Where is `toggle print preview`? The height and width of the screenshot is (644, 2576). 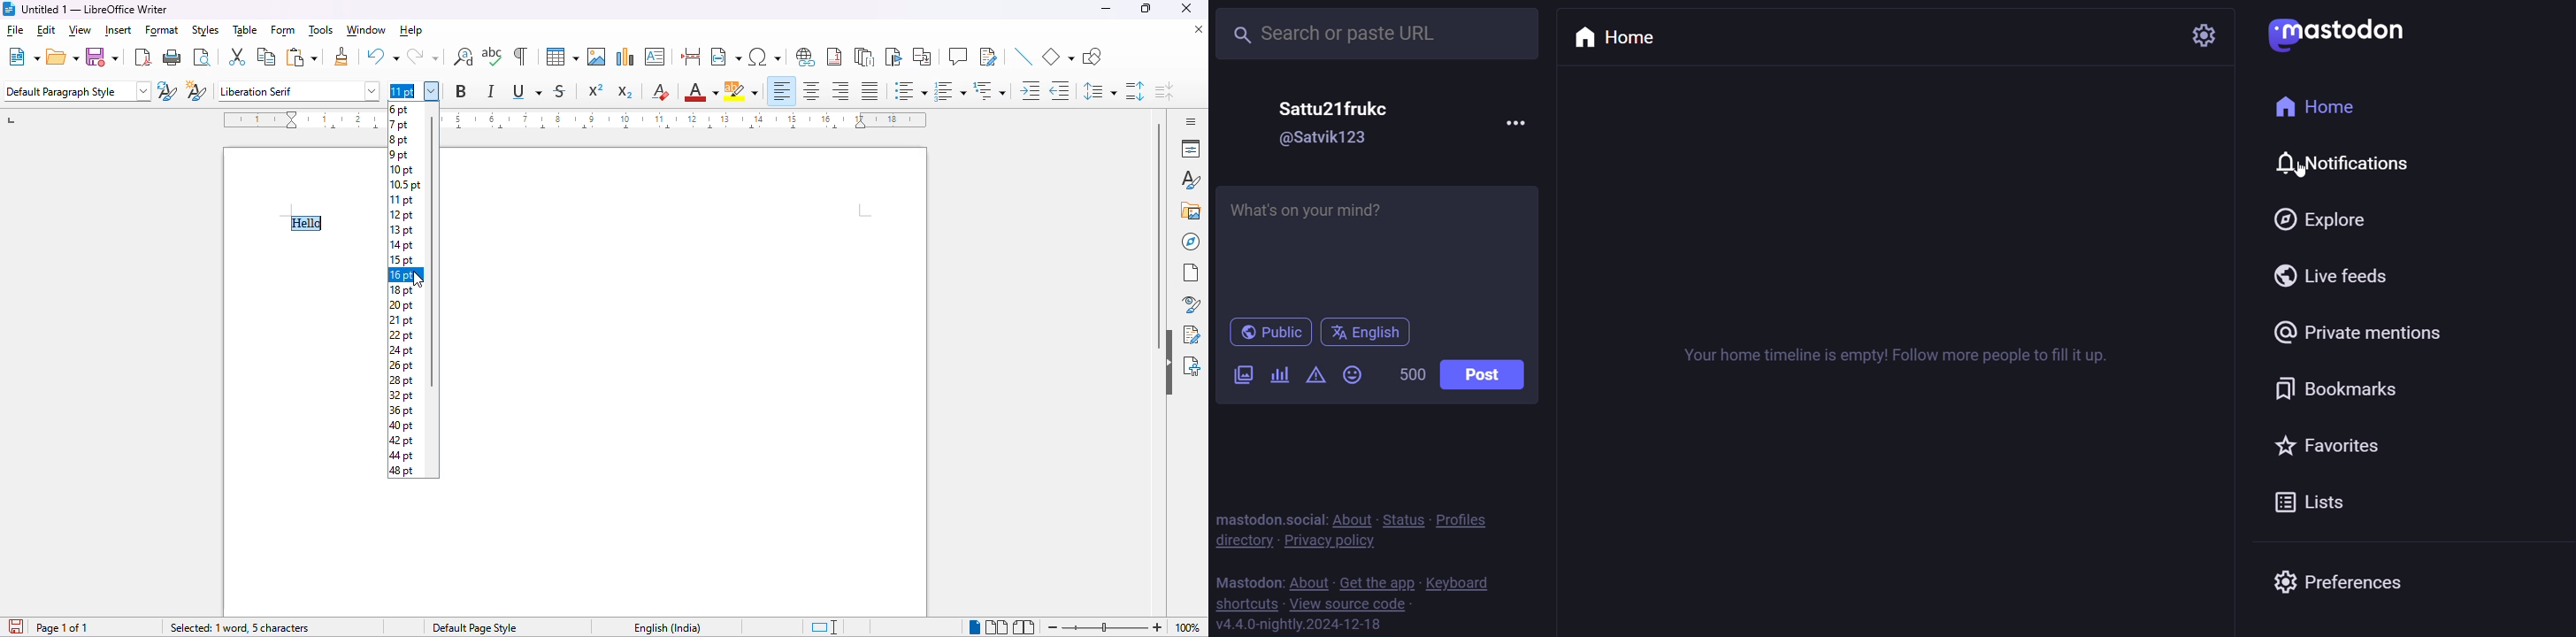
toggle print preview is located at coordinates (203, 57).